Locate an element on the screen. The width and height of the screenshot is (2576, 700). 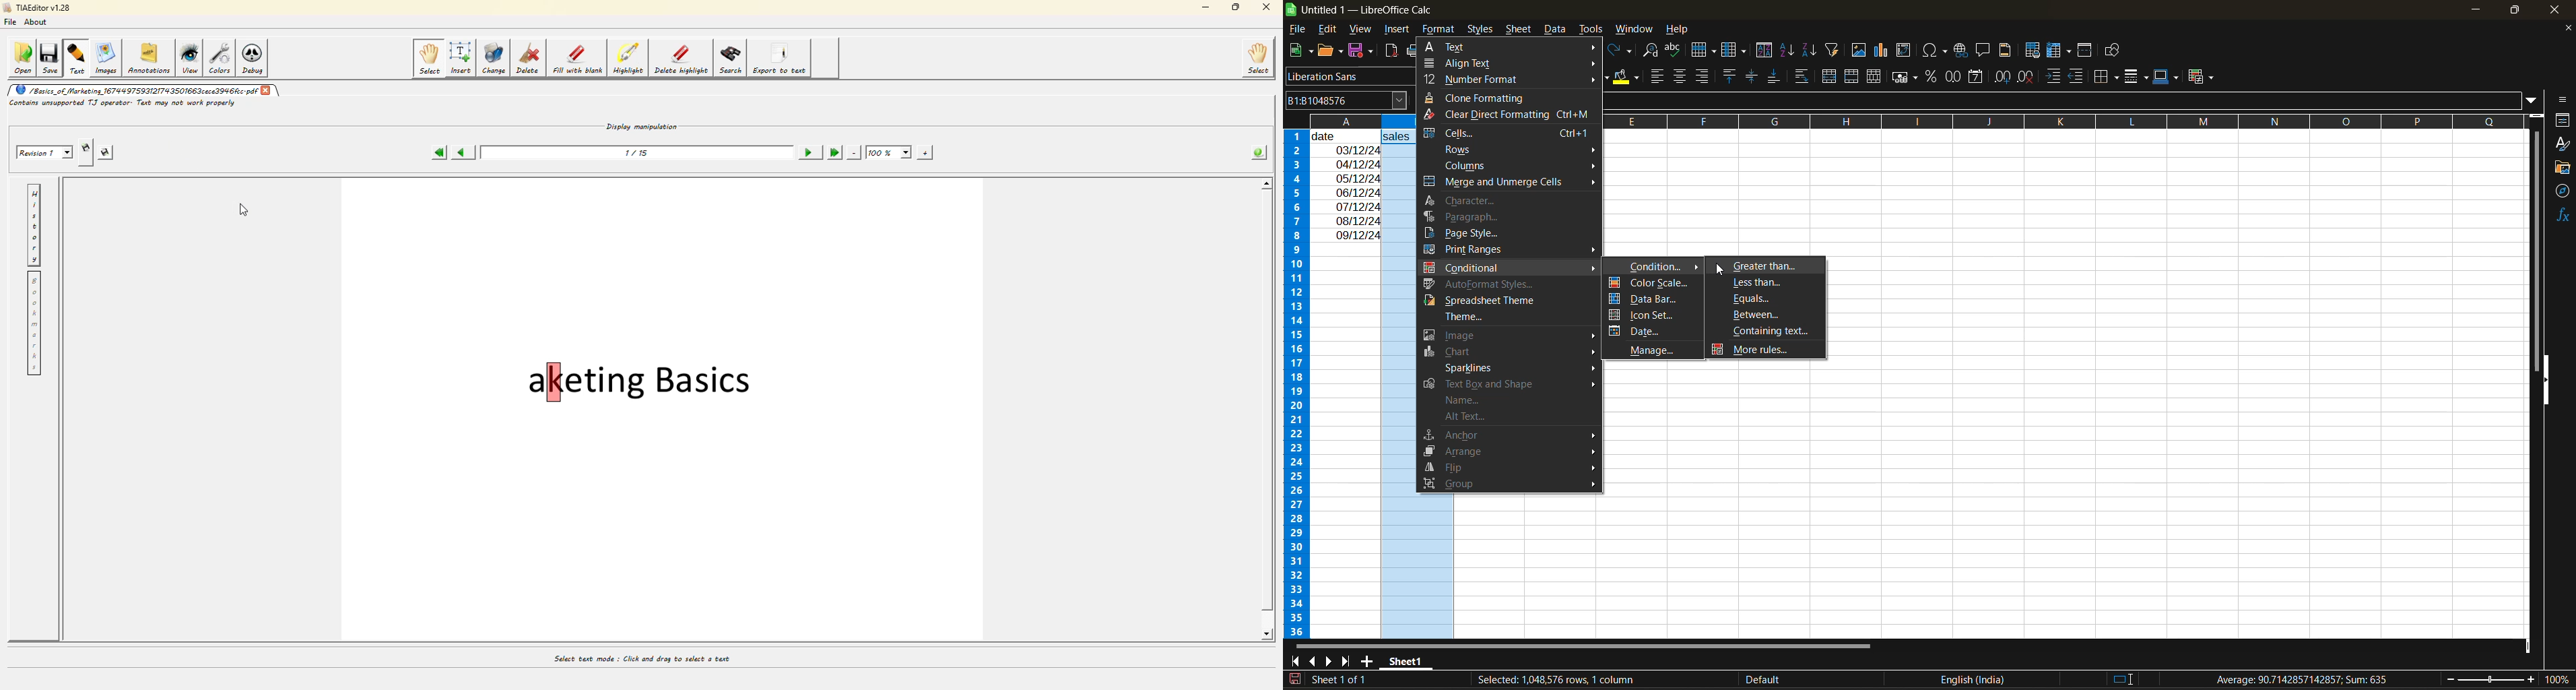
formula is located at coordinates (2303, 679).